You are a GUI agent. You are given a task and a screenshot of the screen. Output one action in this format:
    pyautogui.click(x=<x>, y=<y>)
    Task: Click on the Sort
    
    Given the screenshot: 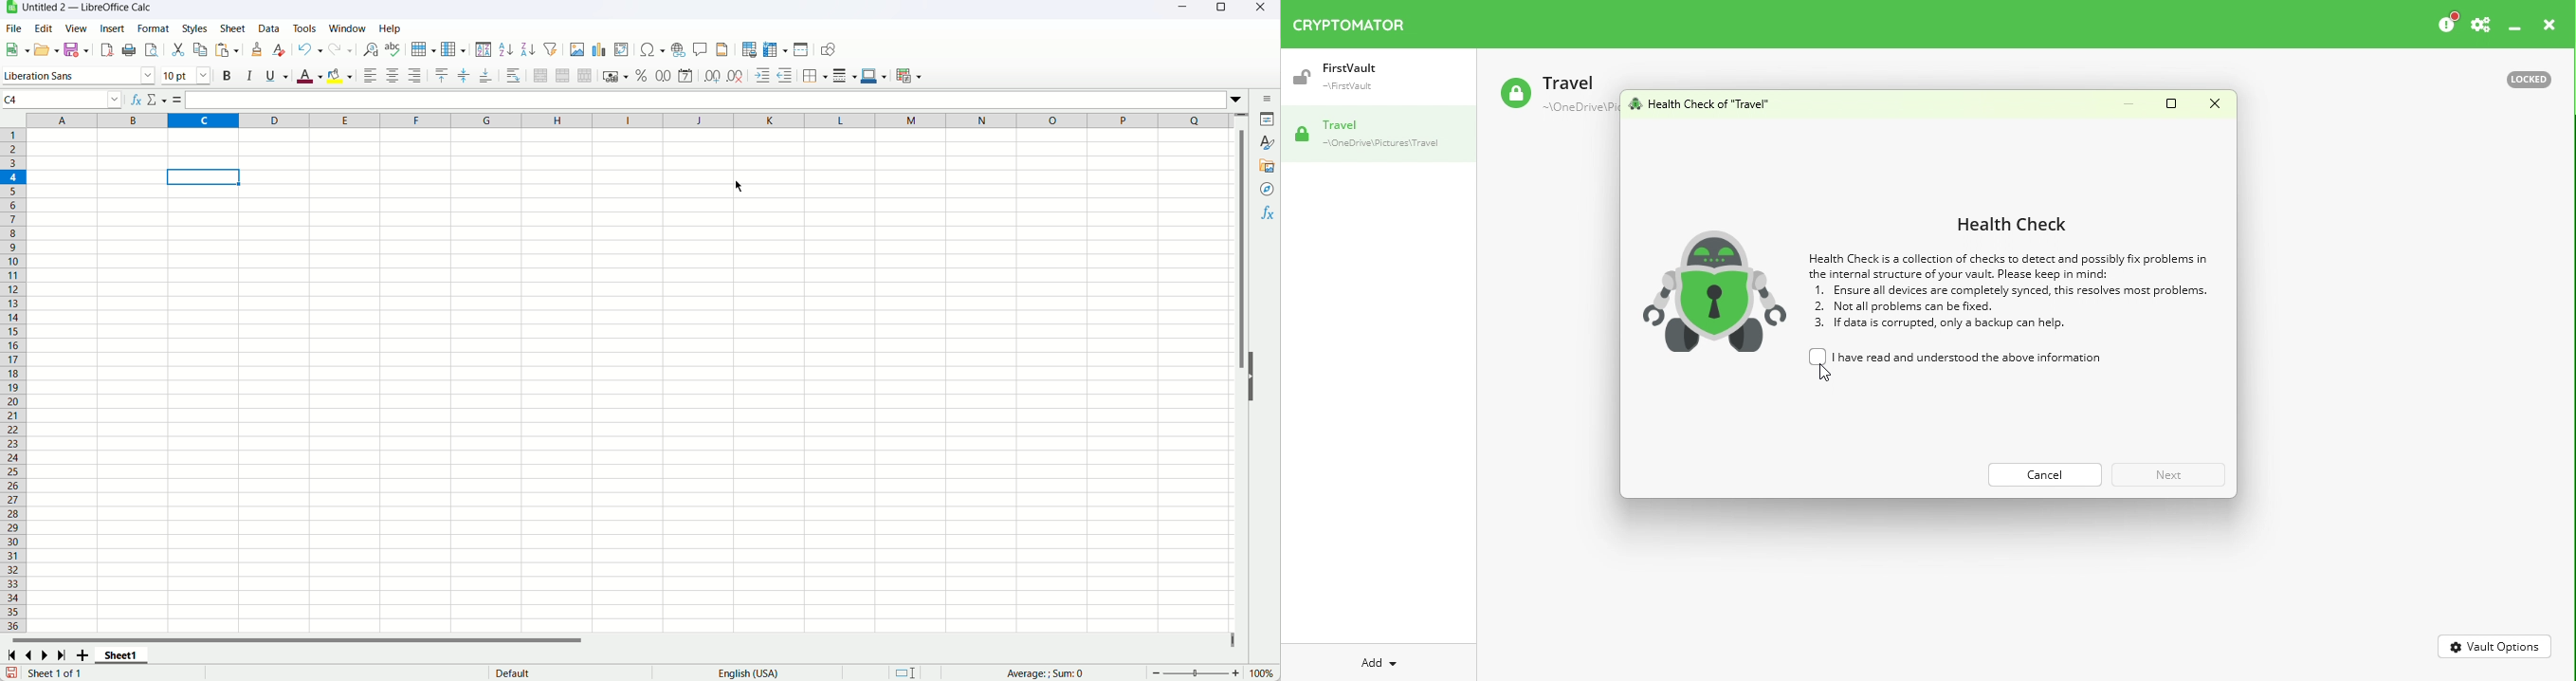 What is the action you would take?
    pyautogui.click(x=484, y=49)
    